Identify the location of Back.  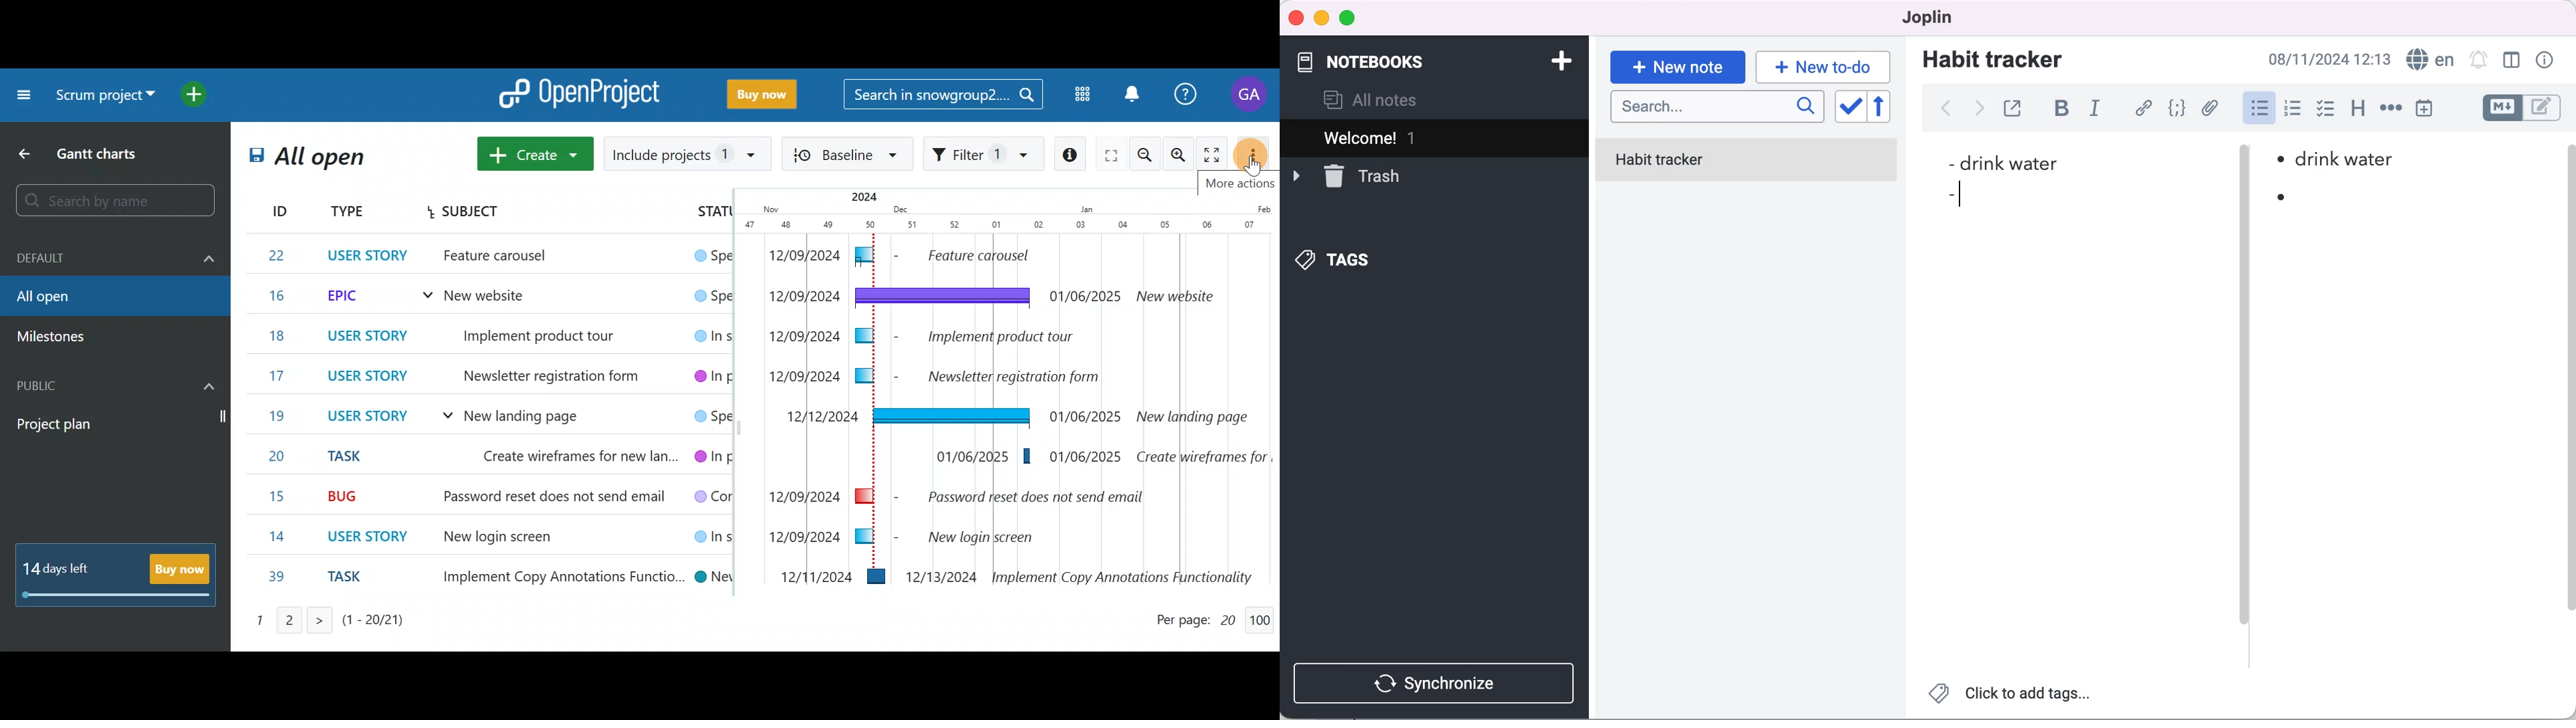
(28, 151).